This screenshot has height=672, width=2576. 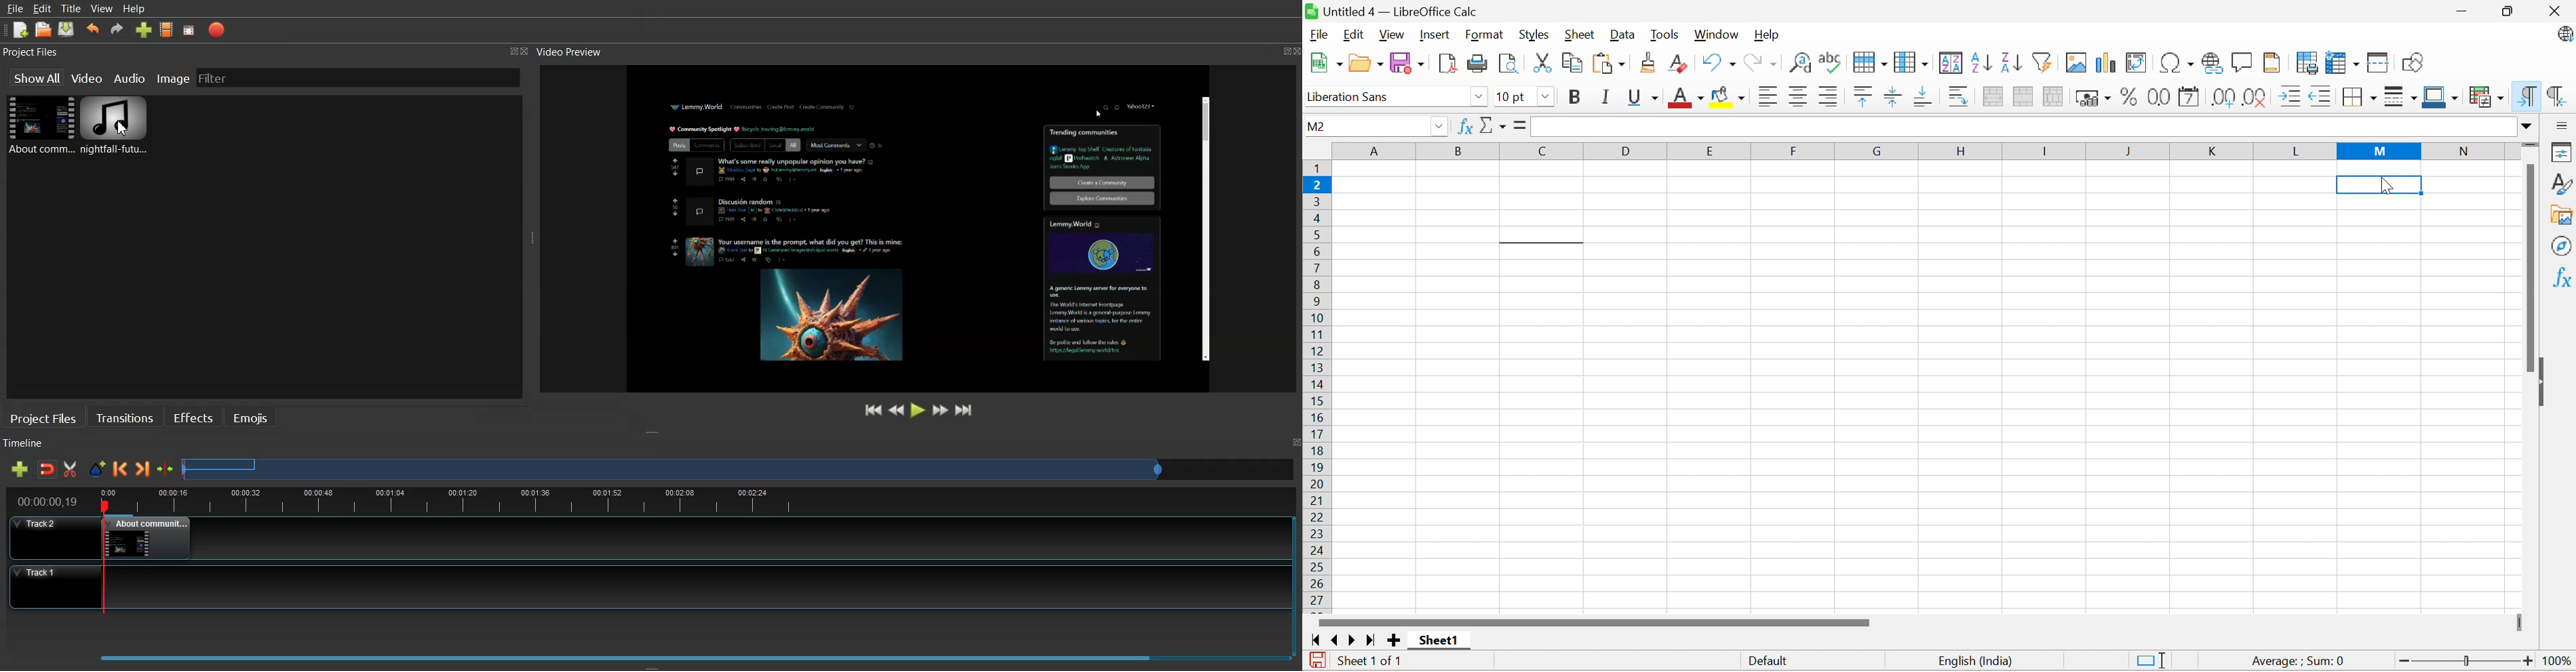 What do you see at coordinates (19, 469) in the screenshot?
I see `Add track` at bounding box center [19, 469].